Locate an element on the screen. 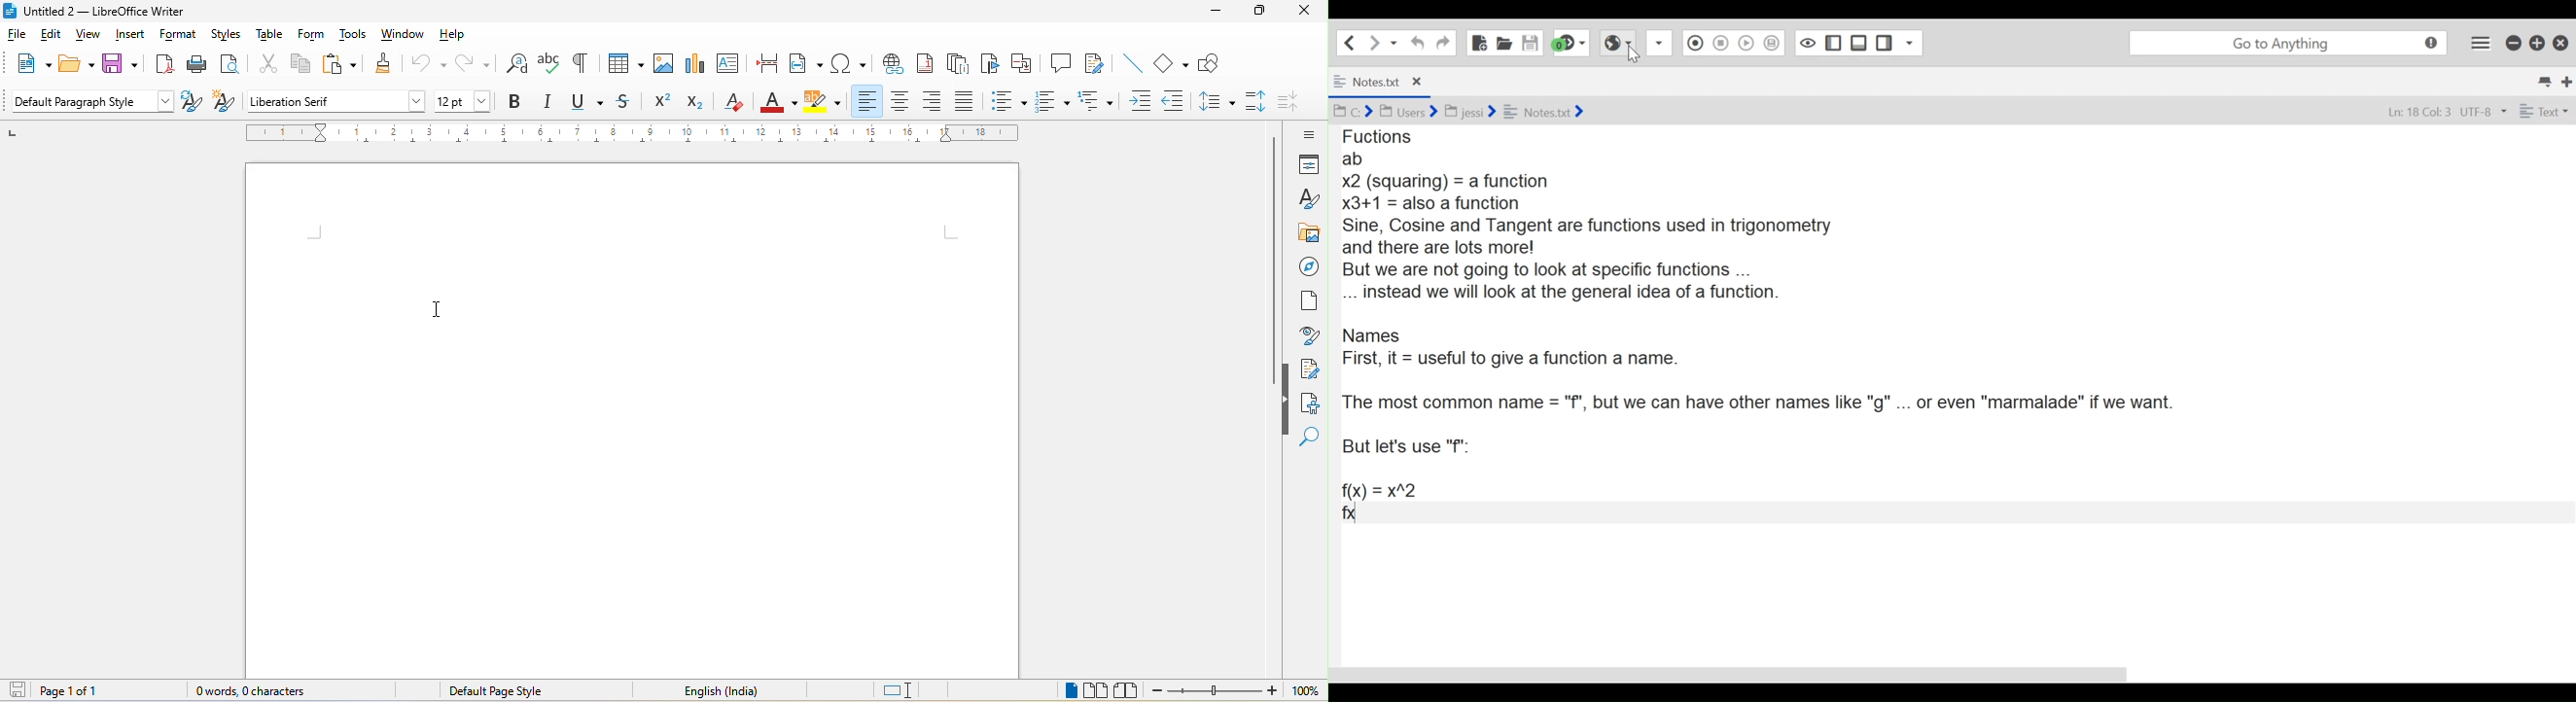 This screenshot has height=728, width=2576. unordered list is located at coordinates (1008, 102).